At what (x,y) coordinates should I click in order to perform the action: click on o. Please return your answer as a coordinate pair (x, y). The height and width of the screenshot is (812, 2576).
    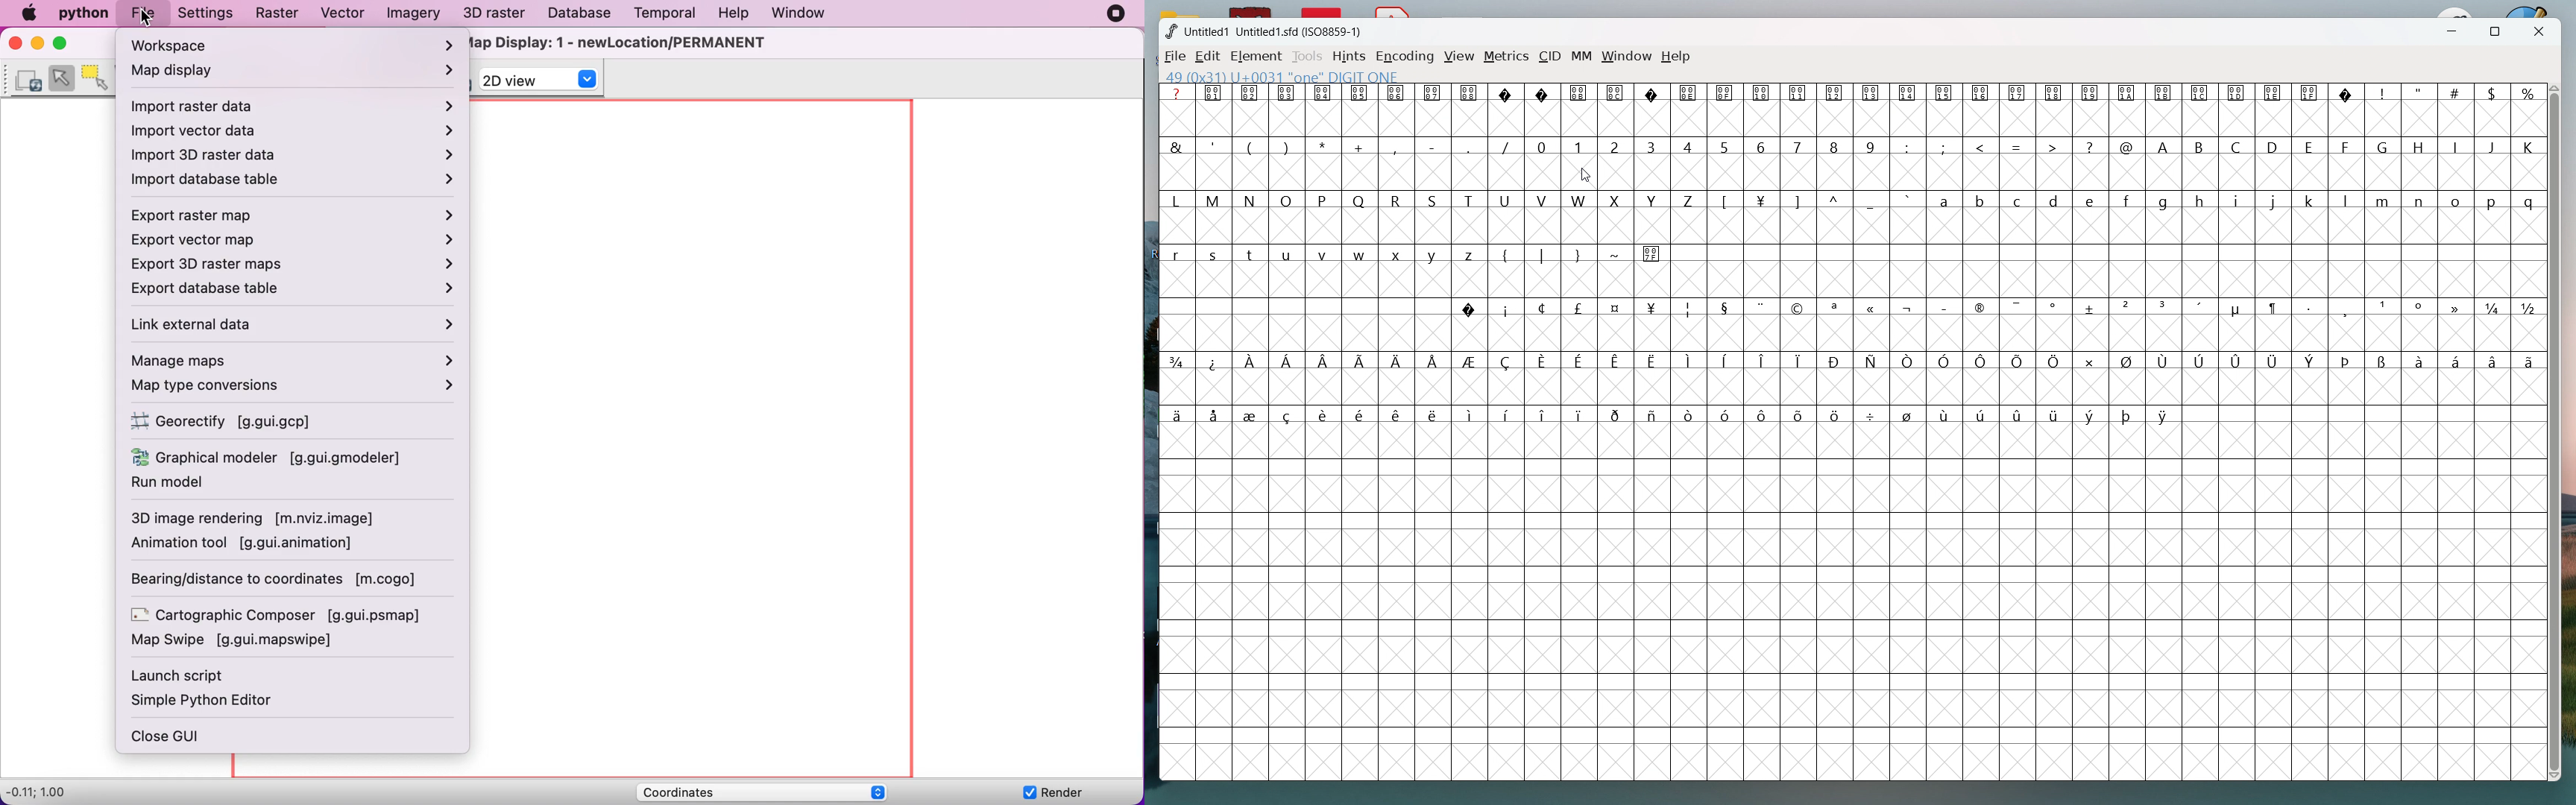
    Looking at the image, I should click on (2457, 200).